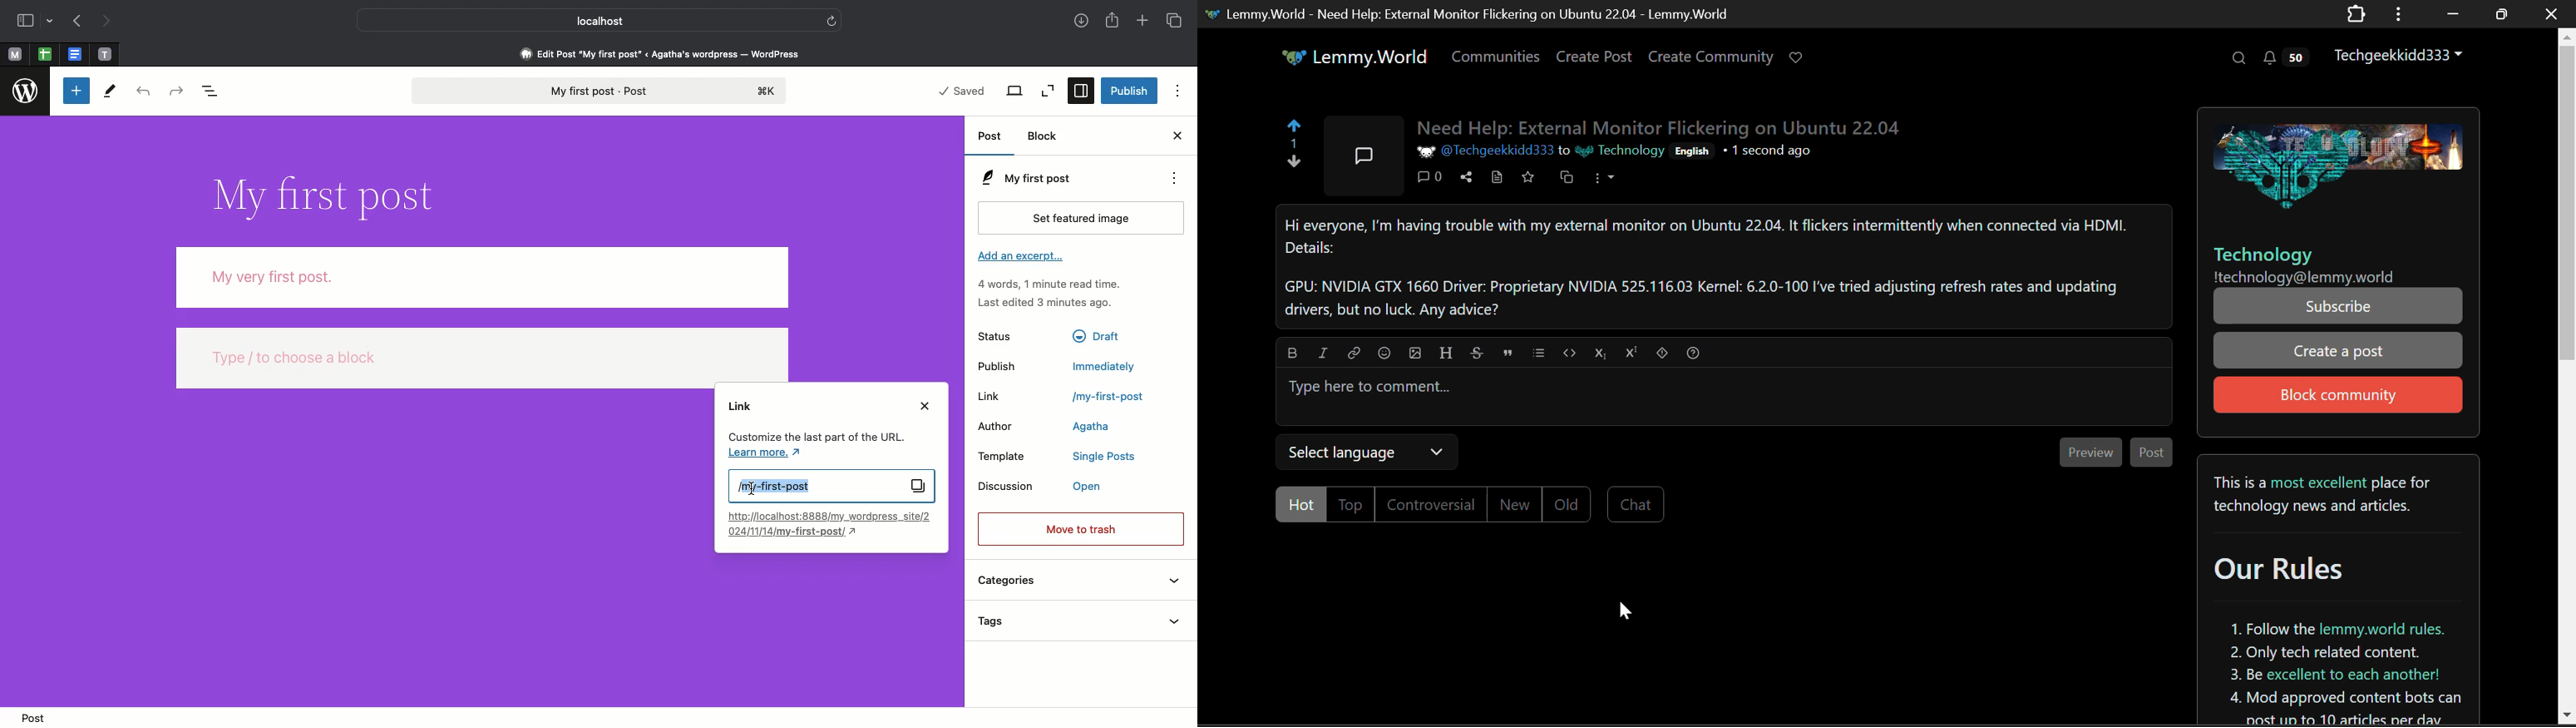 The image size is (2576, 728). I want to click on Create Post Page Link, so click(1594, 55).